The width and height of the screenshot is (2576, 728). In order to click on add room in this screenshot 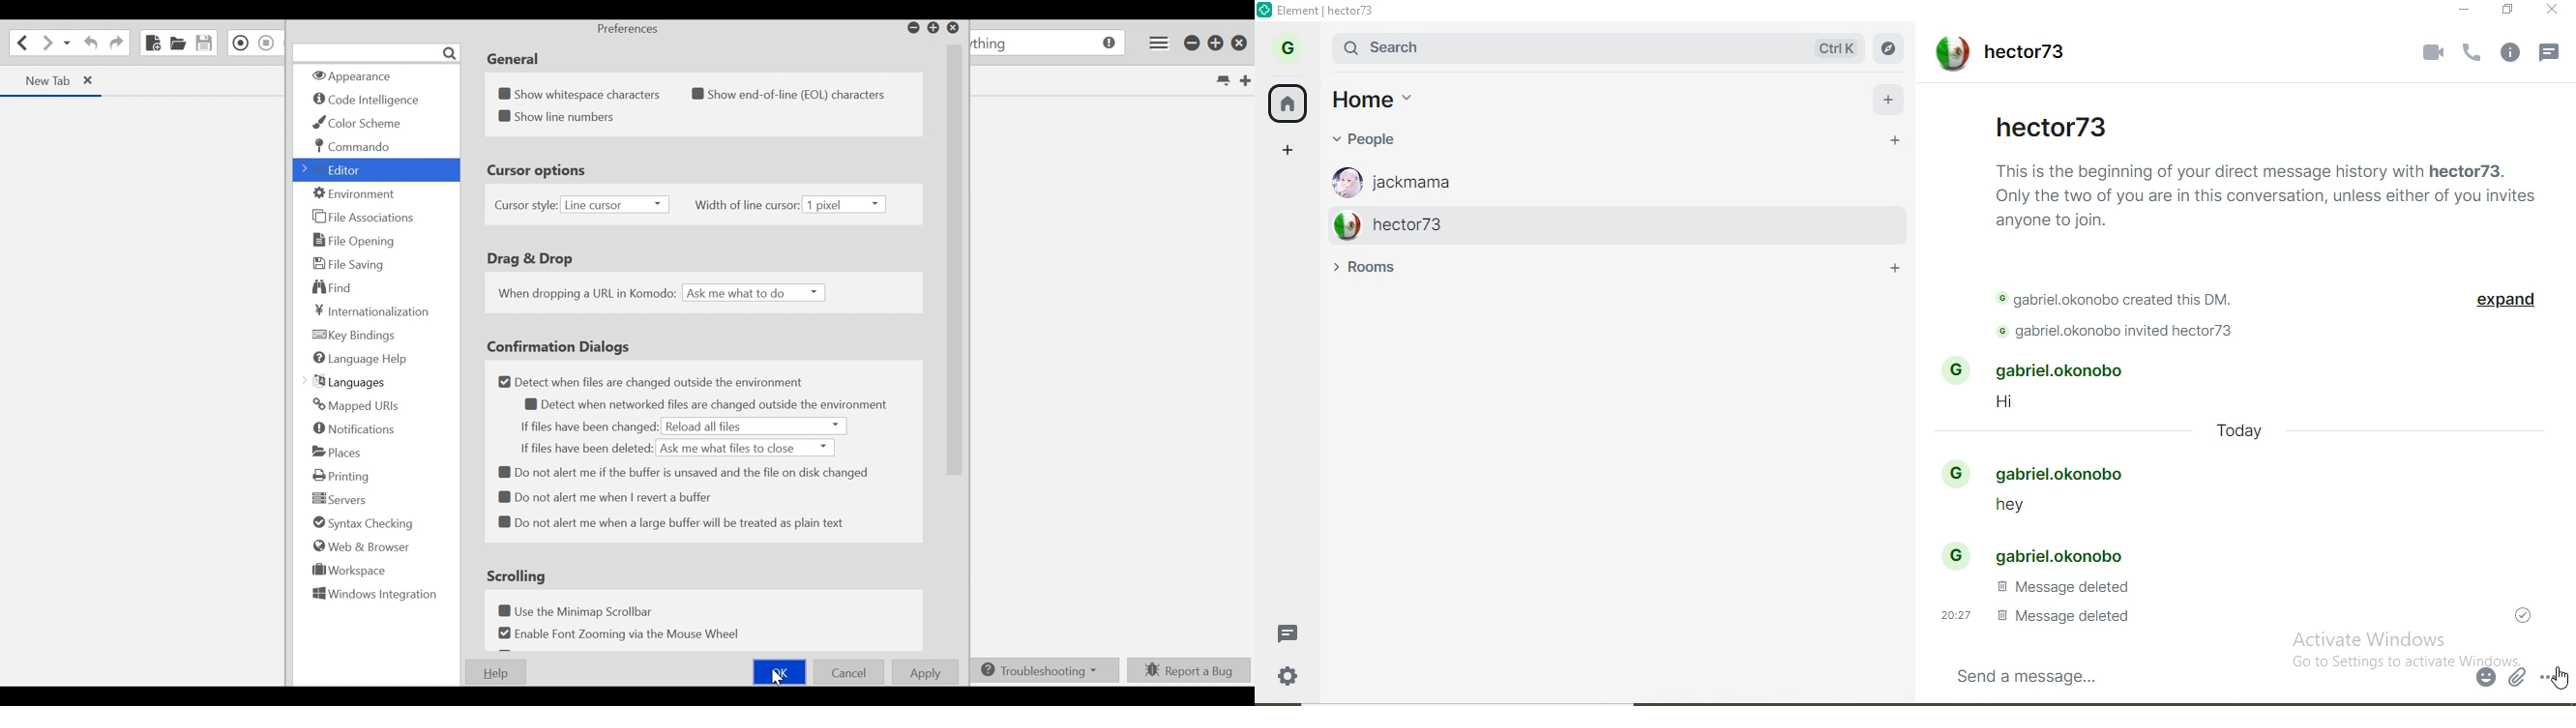, I will do `click(1901, 272)`.